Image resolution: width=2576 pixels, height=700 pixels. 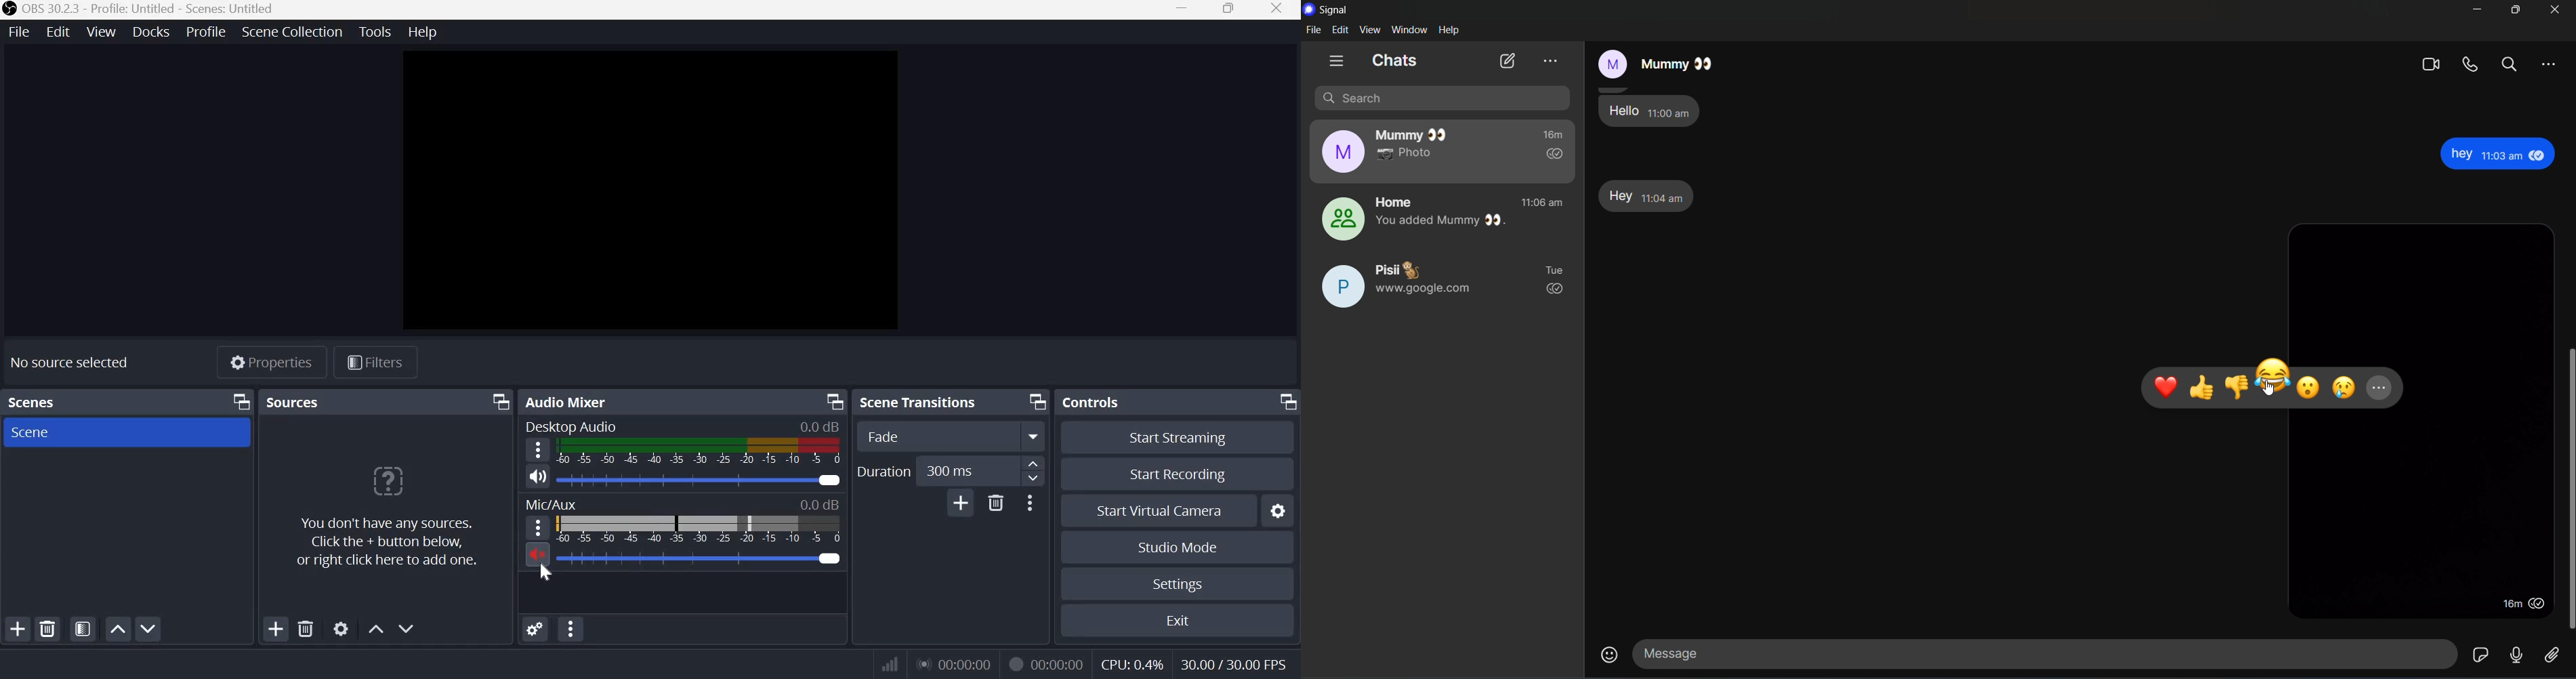 What do you see at coordinates (2522, 605) in the screenshot?
I see `message delivered time` at bounding box center [2522, 605].